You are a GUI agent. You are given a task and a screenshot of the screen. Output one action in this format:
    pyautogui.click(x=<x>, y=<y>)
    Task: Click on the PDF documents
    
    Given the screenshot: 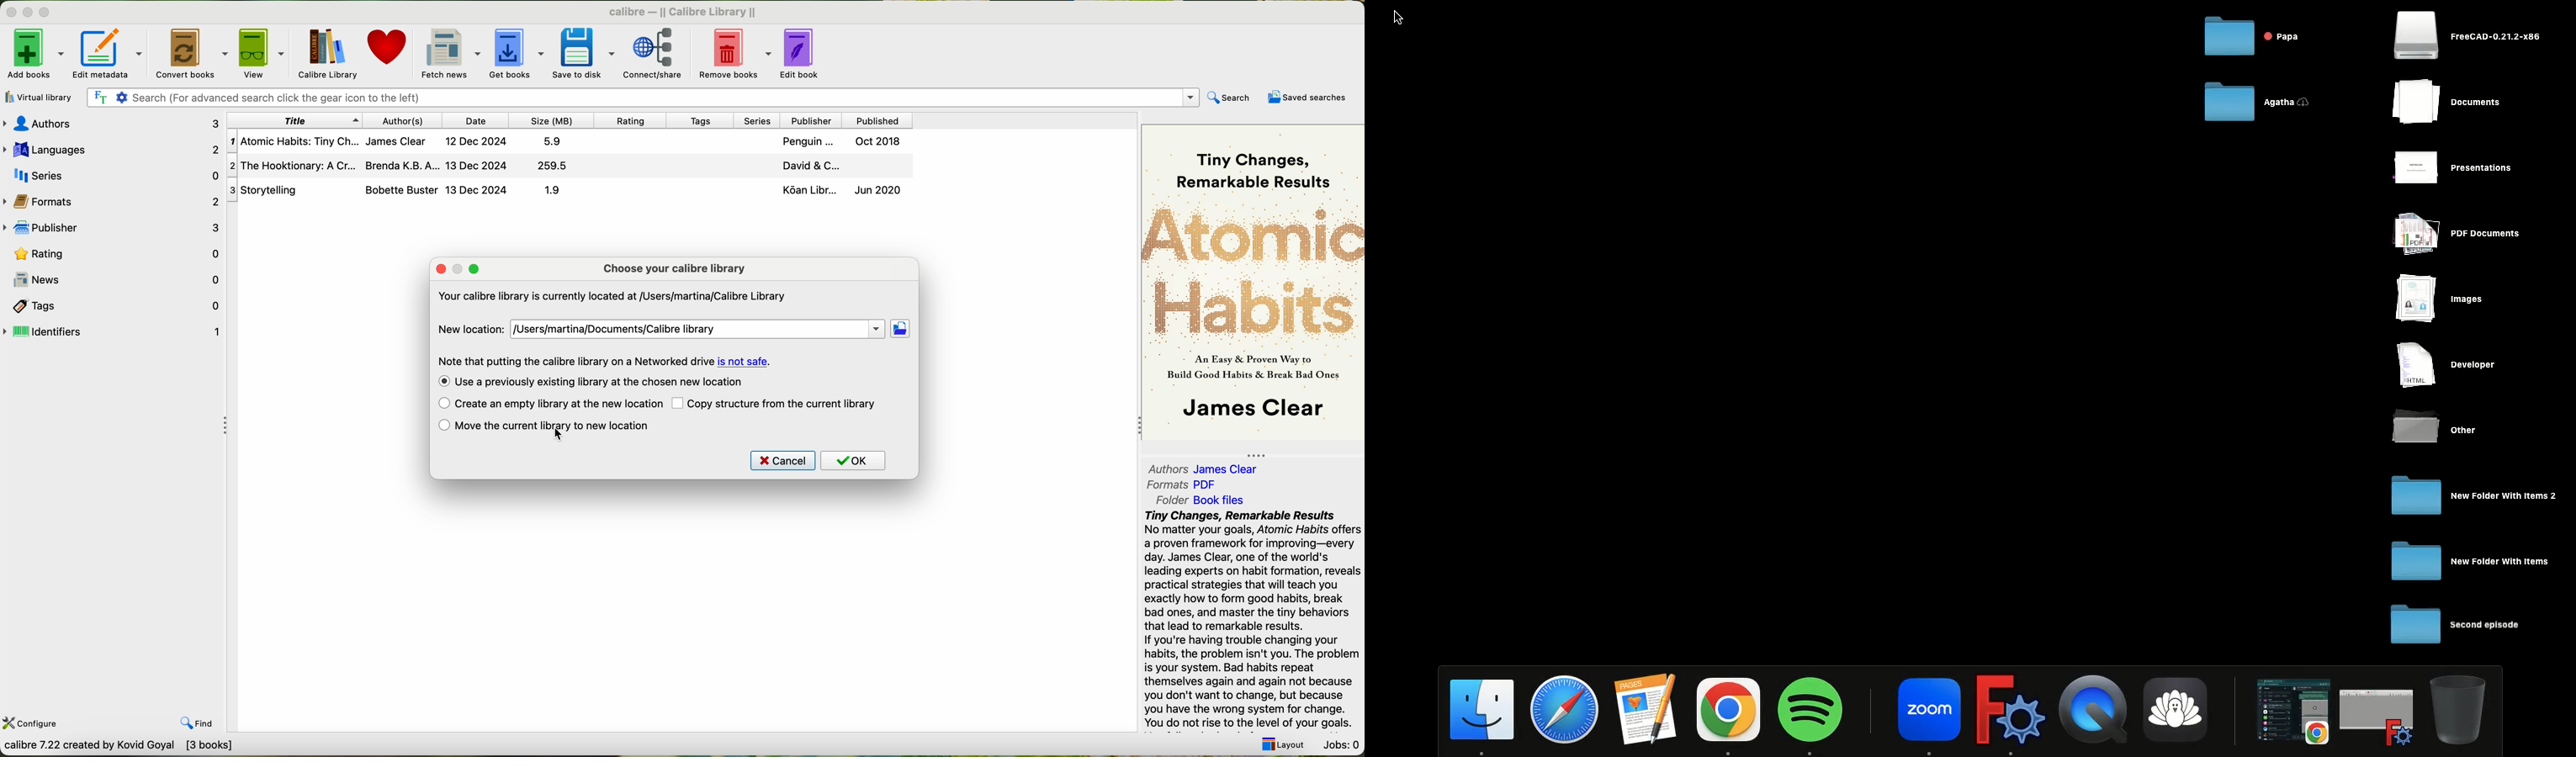 What is the action you would take?
    pyautogui.click(x=2458, y=236)
    